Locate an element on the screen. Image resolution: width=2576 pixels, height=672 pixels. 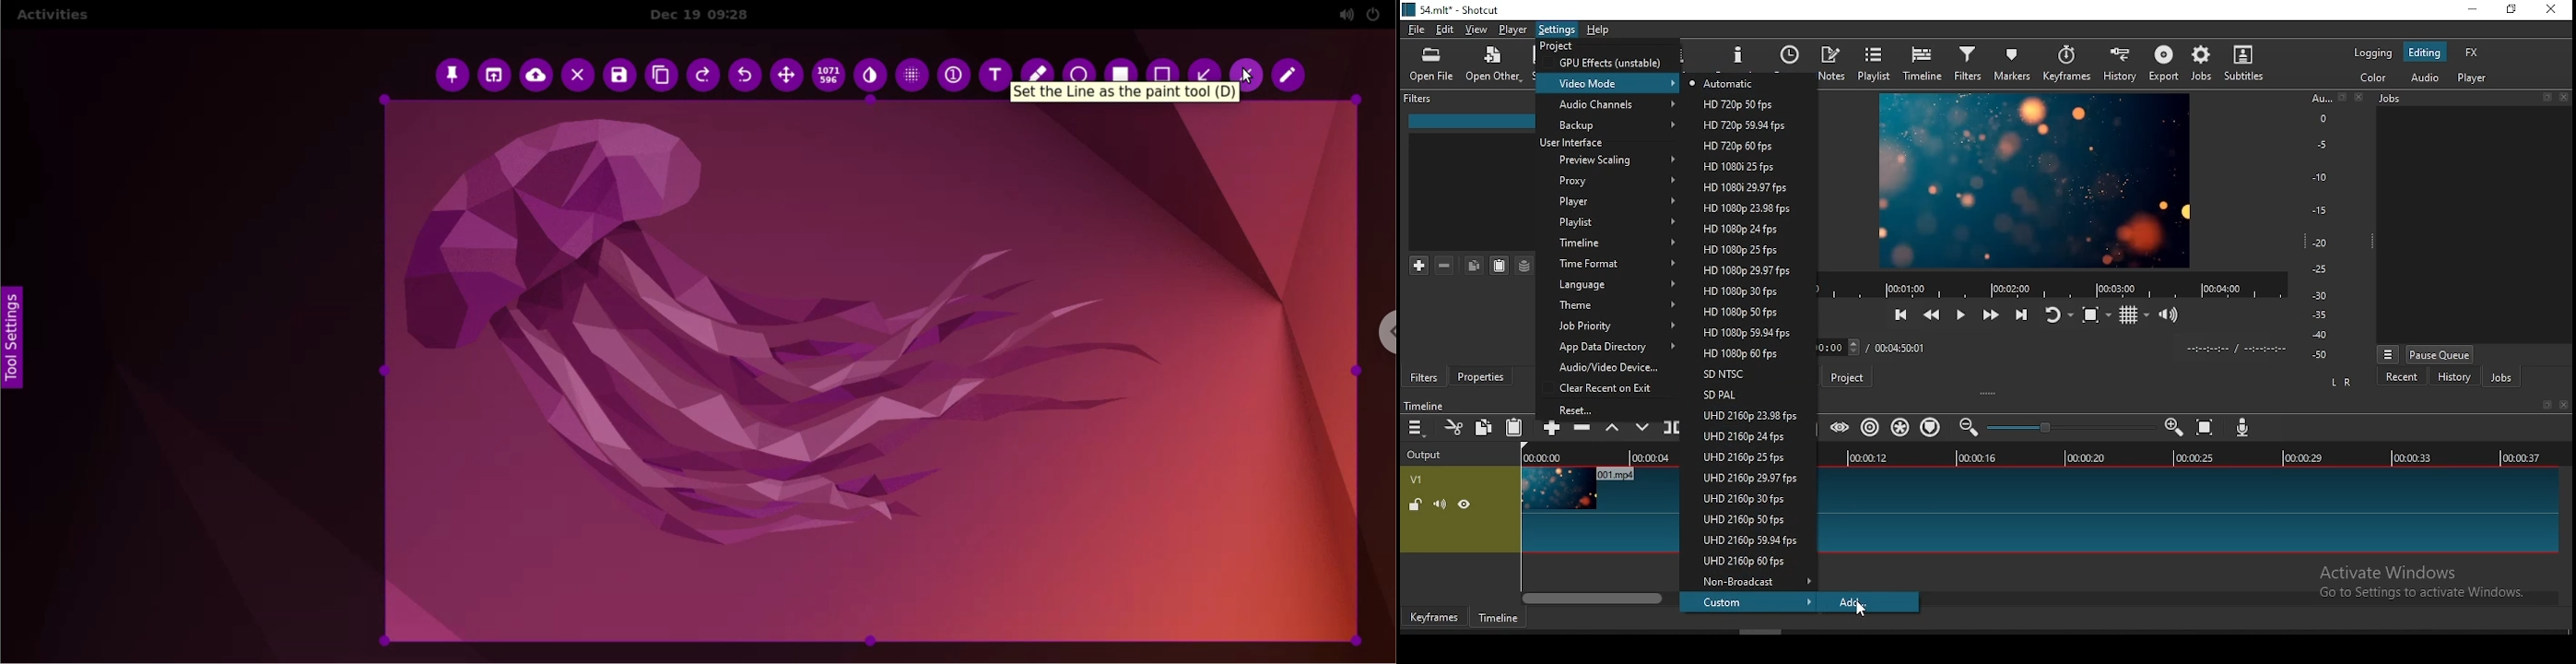
export is located at coordinates (2163, 63).